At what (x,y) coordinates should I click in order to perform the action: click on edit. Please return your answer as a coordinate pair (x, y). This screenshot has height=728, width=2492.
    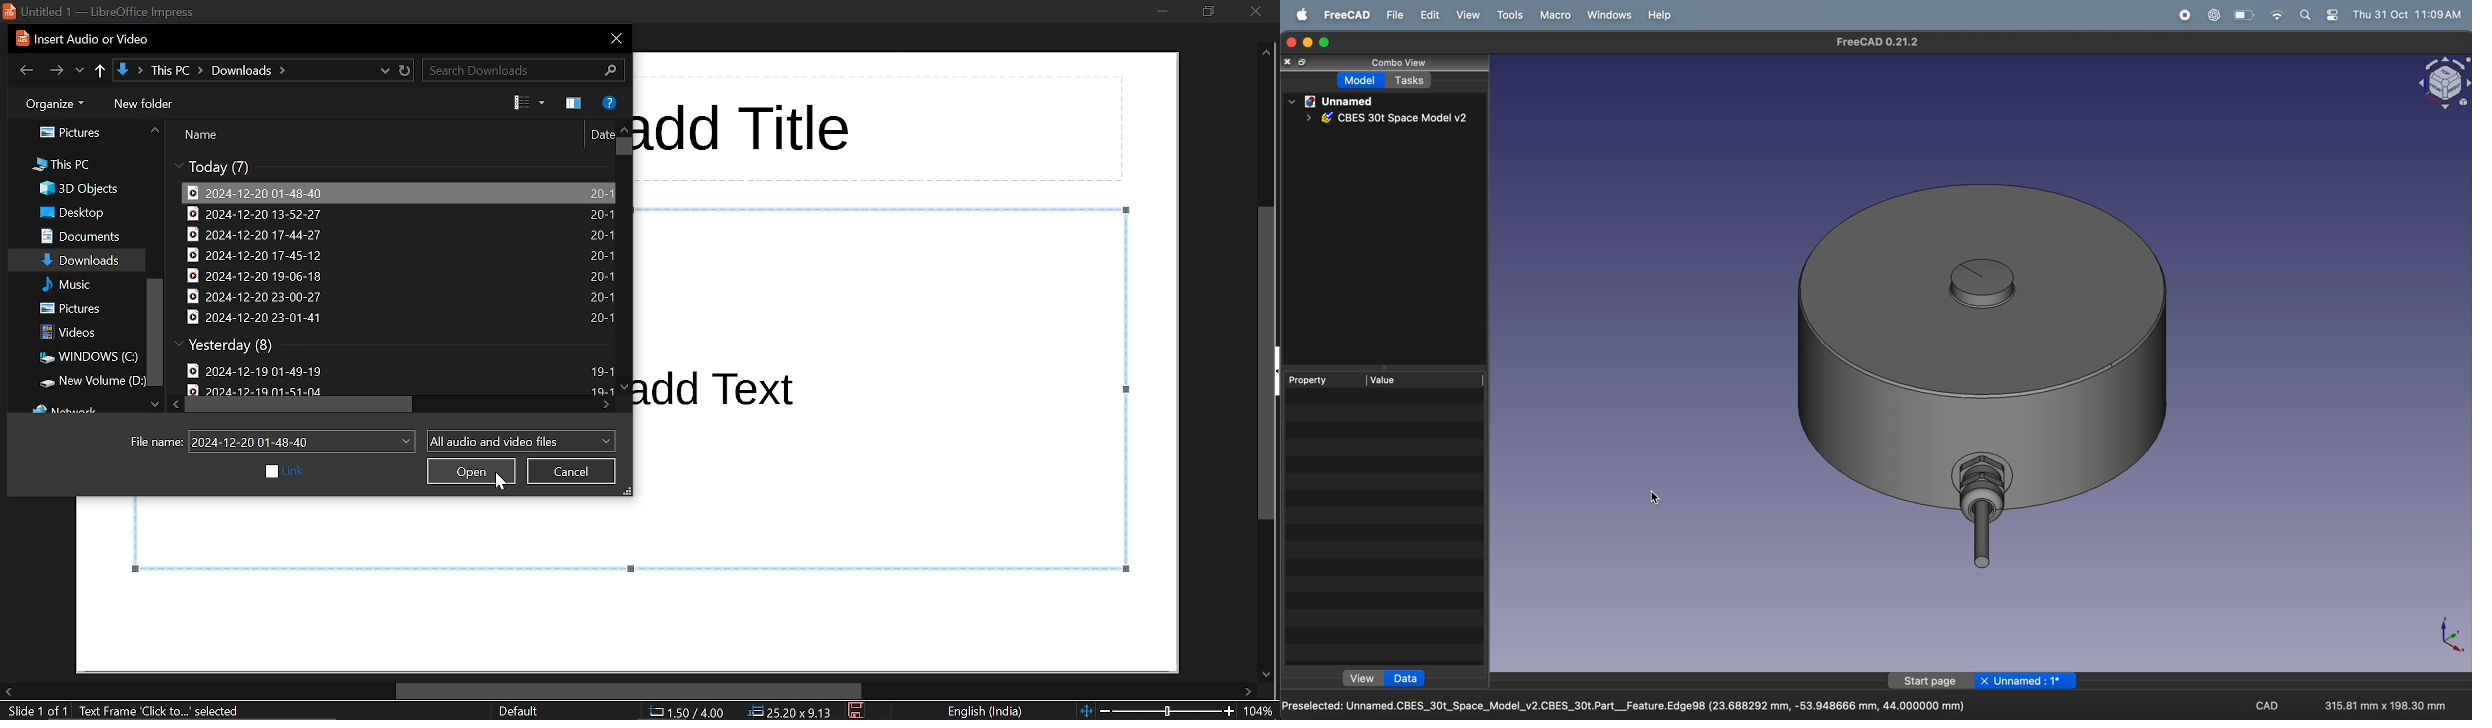
    Looking at the image, I should click on (1429, 15).